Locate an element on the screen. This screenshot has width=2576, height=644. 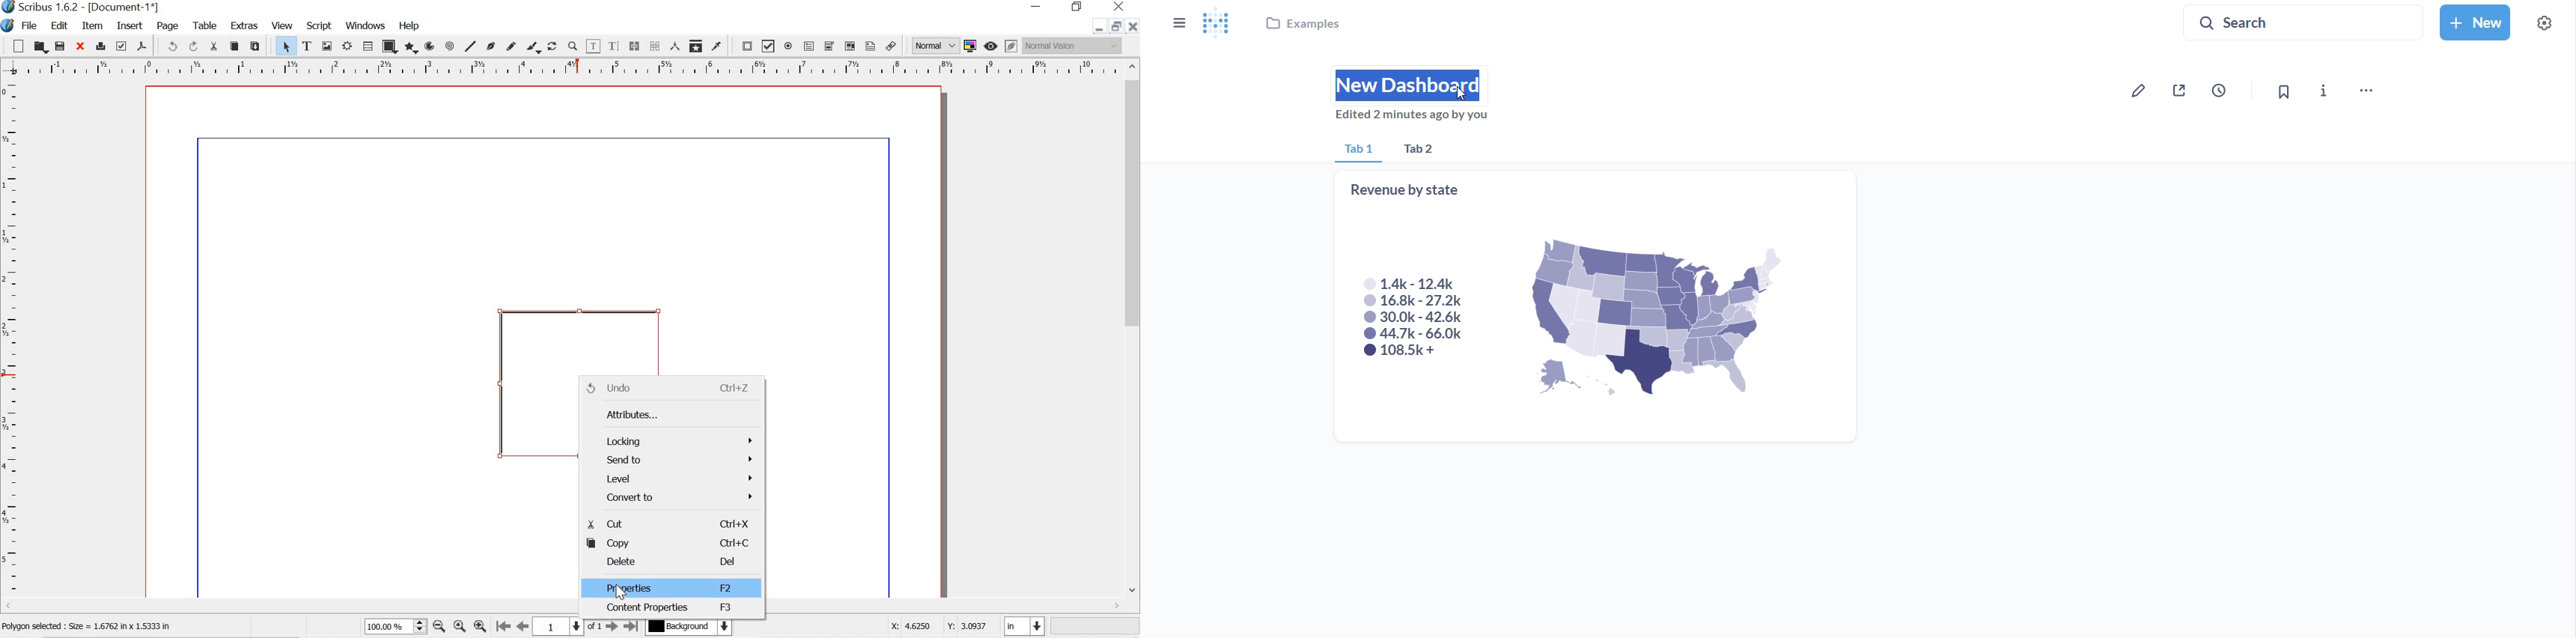
settings is located at coordinates (2542, 22).